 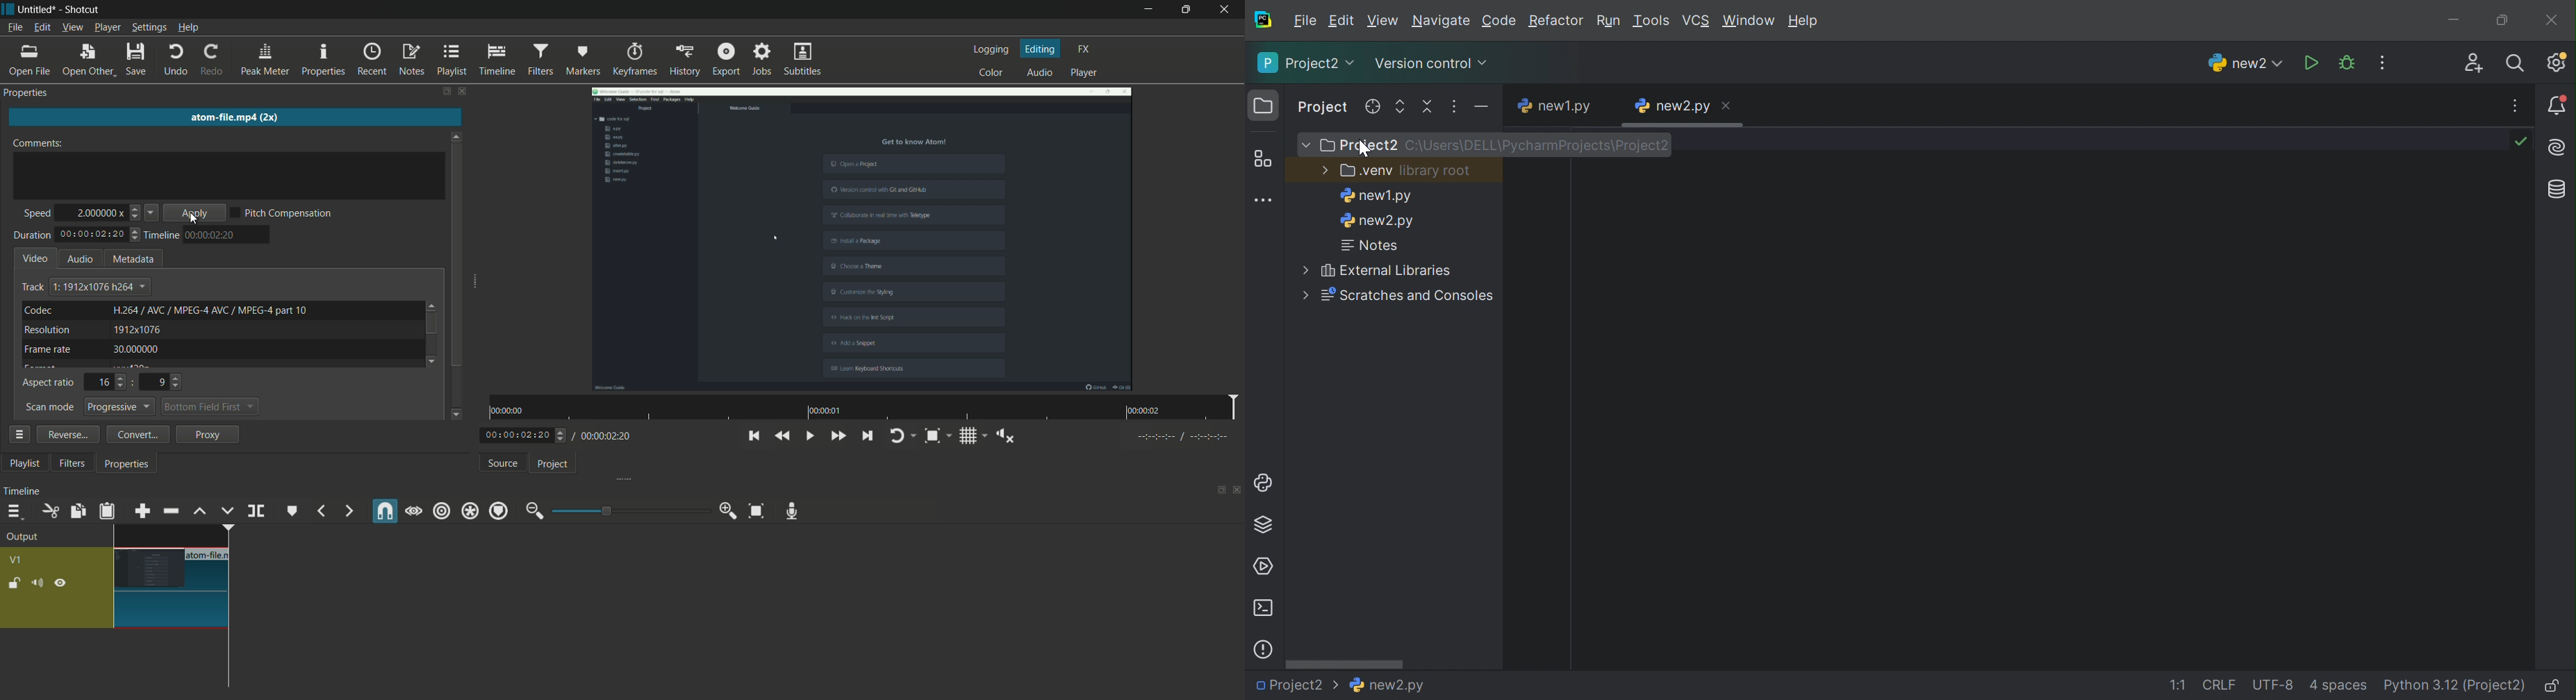 I want to click on timeline, so click(x=23, y=492).